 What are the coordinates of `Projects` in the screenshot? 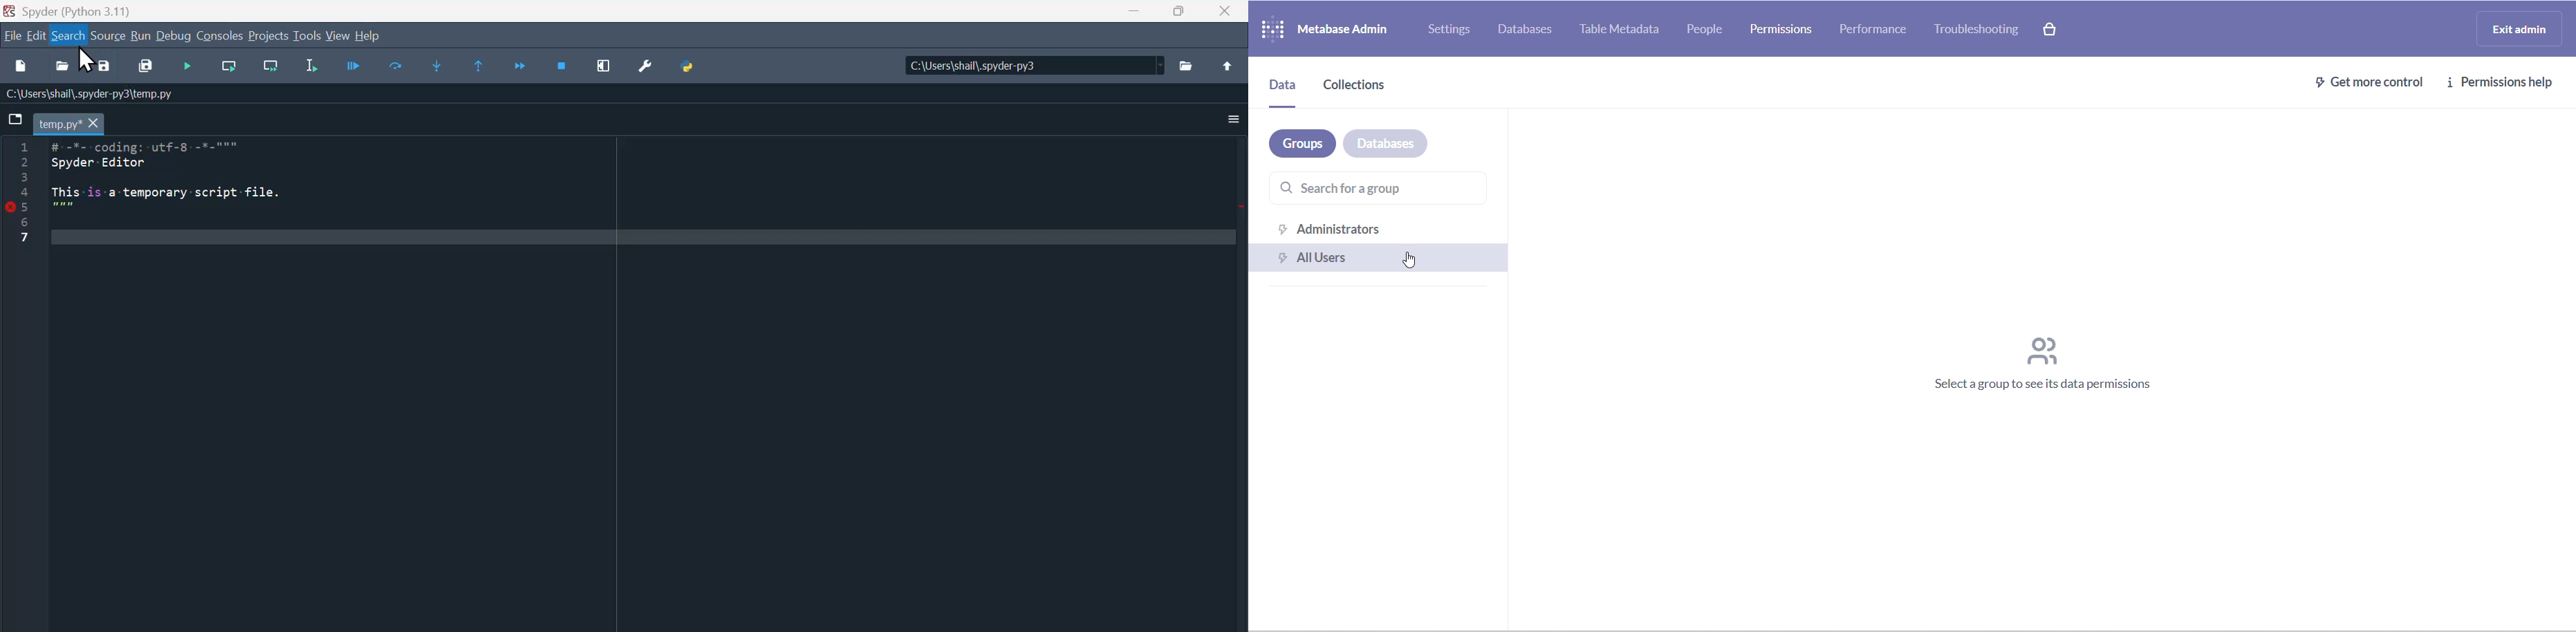 It's located at (271, 37).